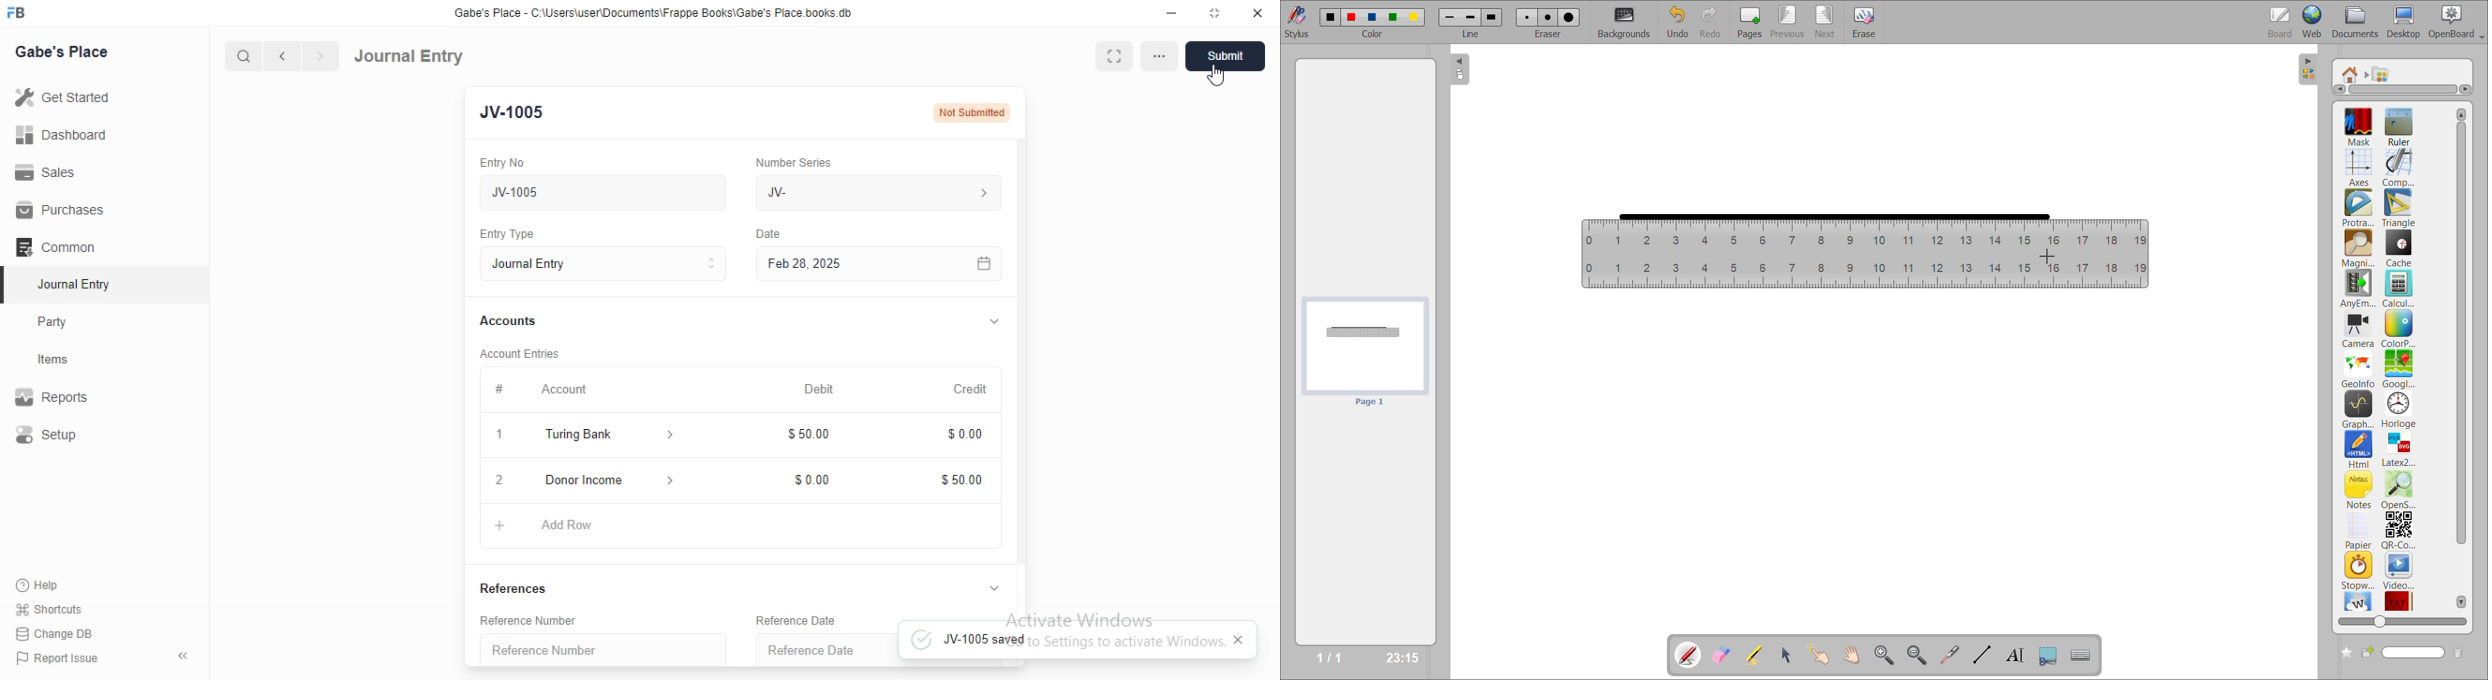  I want to click on html, so click(2360, 450).